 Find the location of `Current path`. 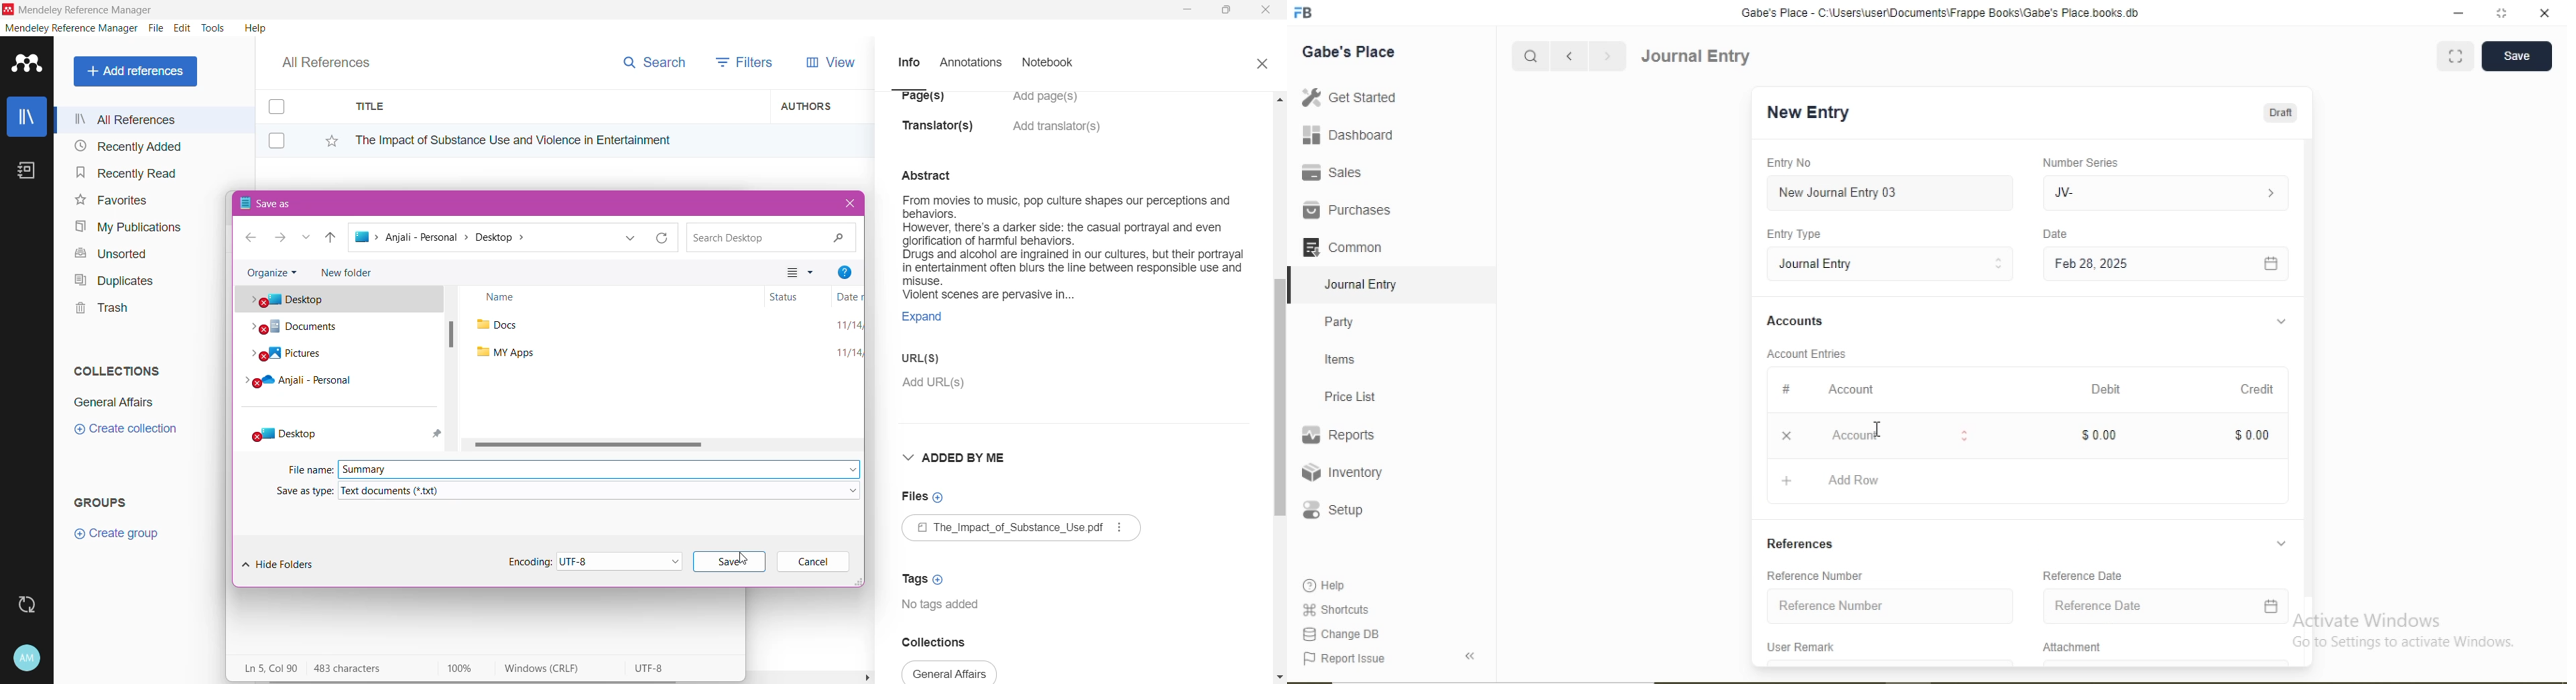

Current path is located at coordinates (481, 239).